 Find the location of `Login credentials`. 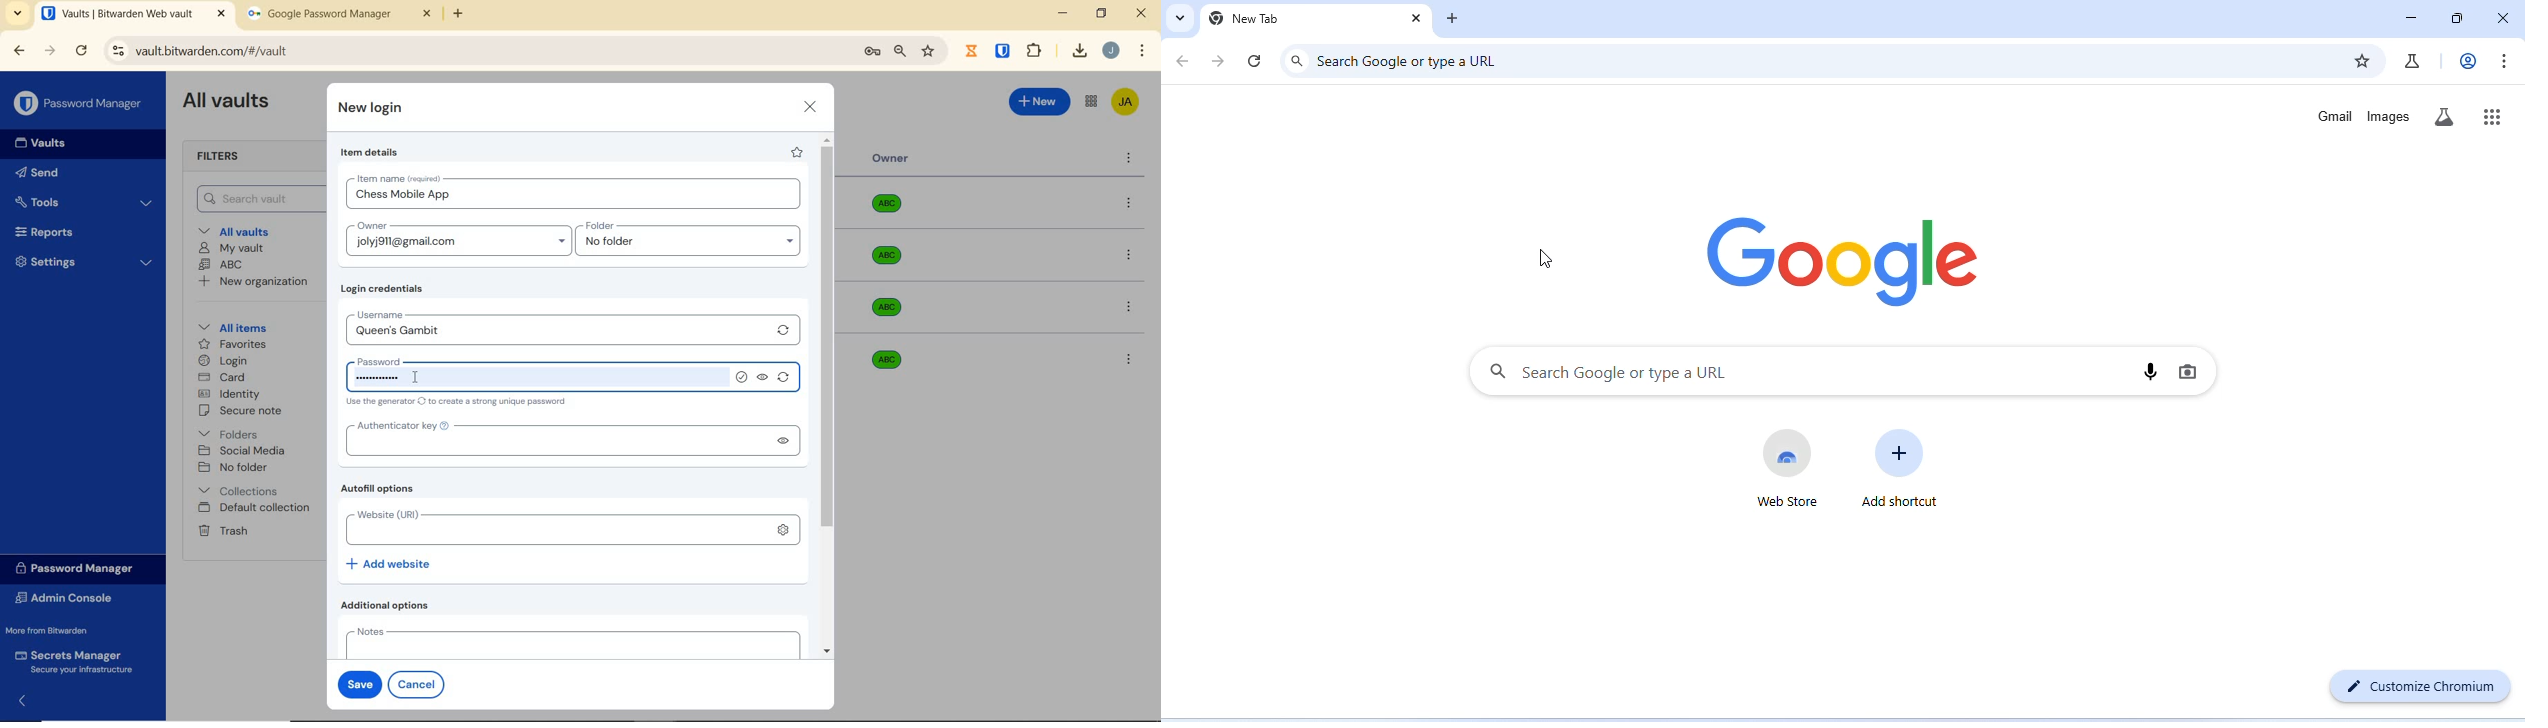

Login credentials is located at coordinates (385, 289).